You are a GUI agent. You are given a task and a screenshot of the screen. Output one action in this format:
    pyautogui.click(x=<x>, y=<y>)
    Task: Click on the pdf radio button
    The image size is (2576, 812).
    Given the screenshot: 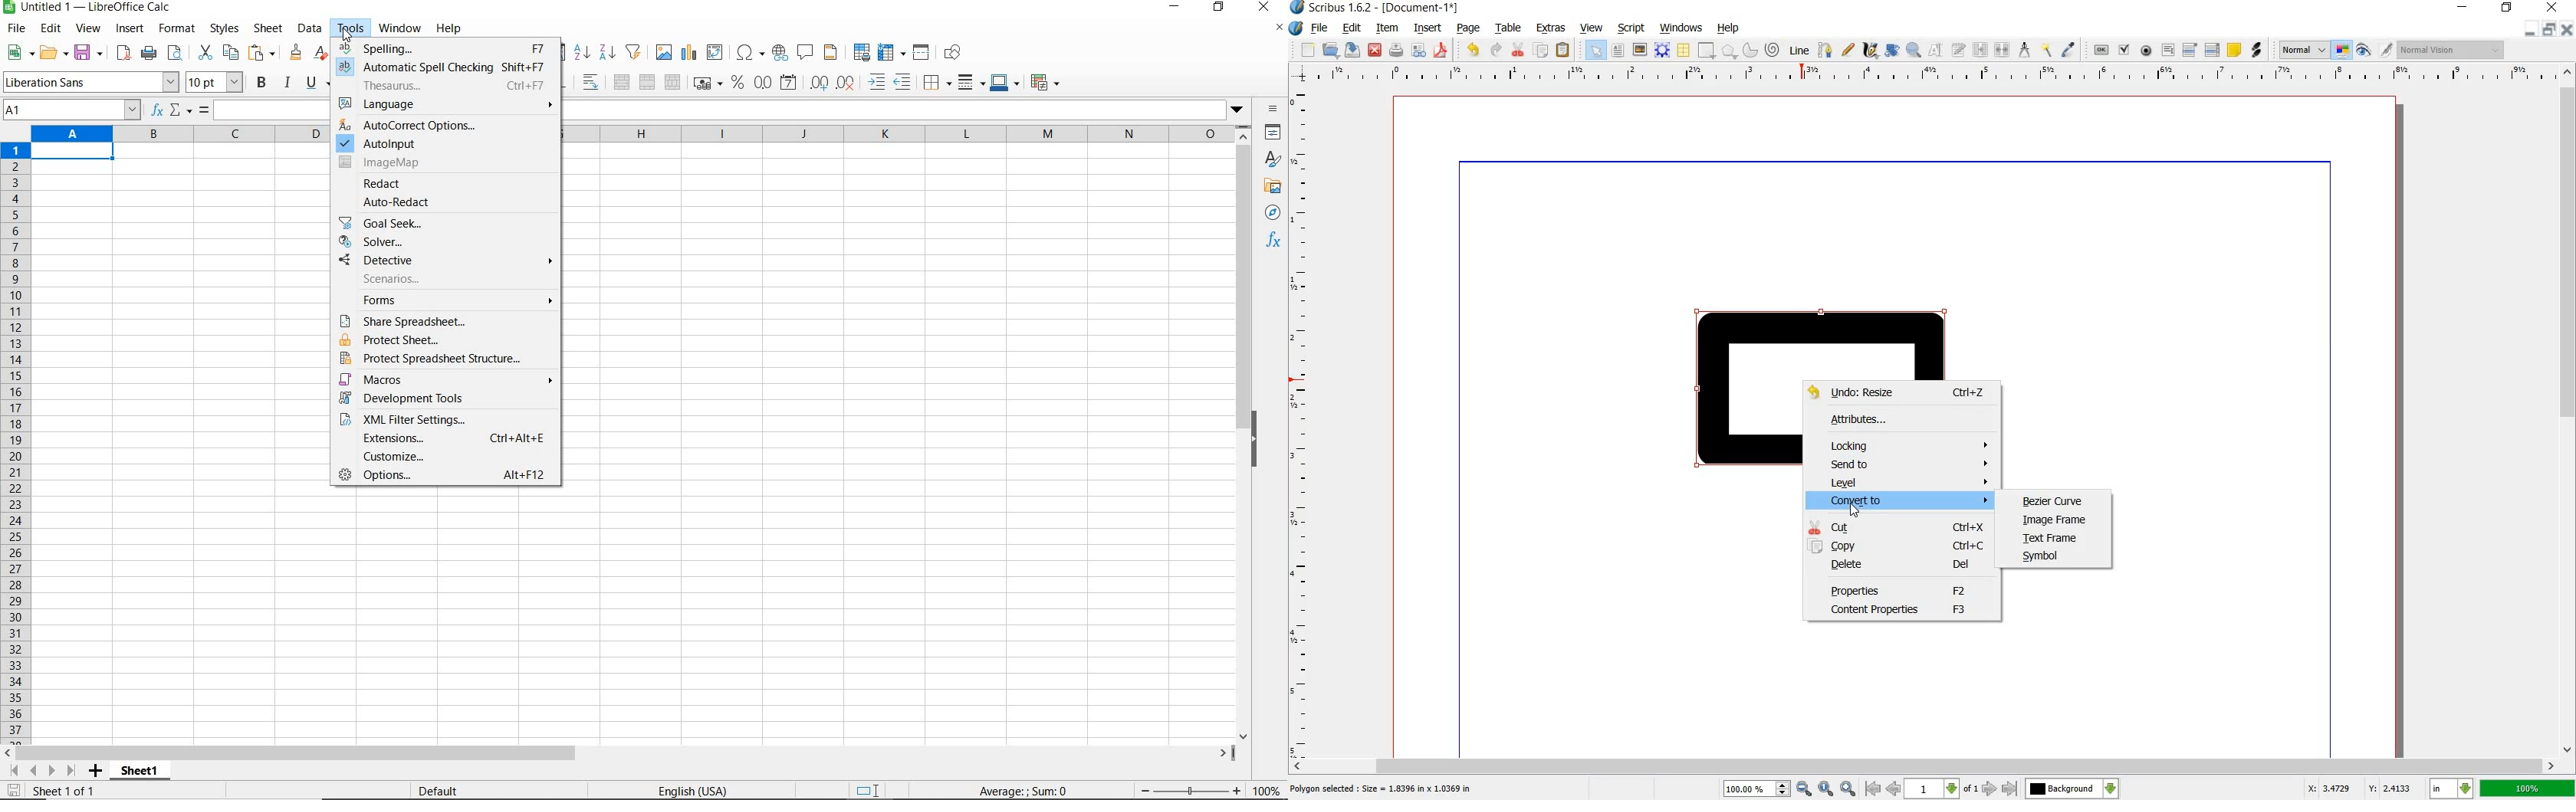 What is the action you would take?
    pyautogui.click(x=2147, y=51)
    